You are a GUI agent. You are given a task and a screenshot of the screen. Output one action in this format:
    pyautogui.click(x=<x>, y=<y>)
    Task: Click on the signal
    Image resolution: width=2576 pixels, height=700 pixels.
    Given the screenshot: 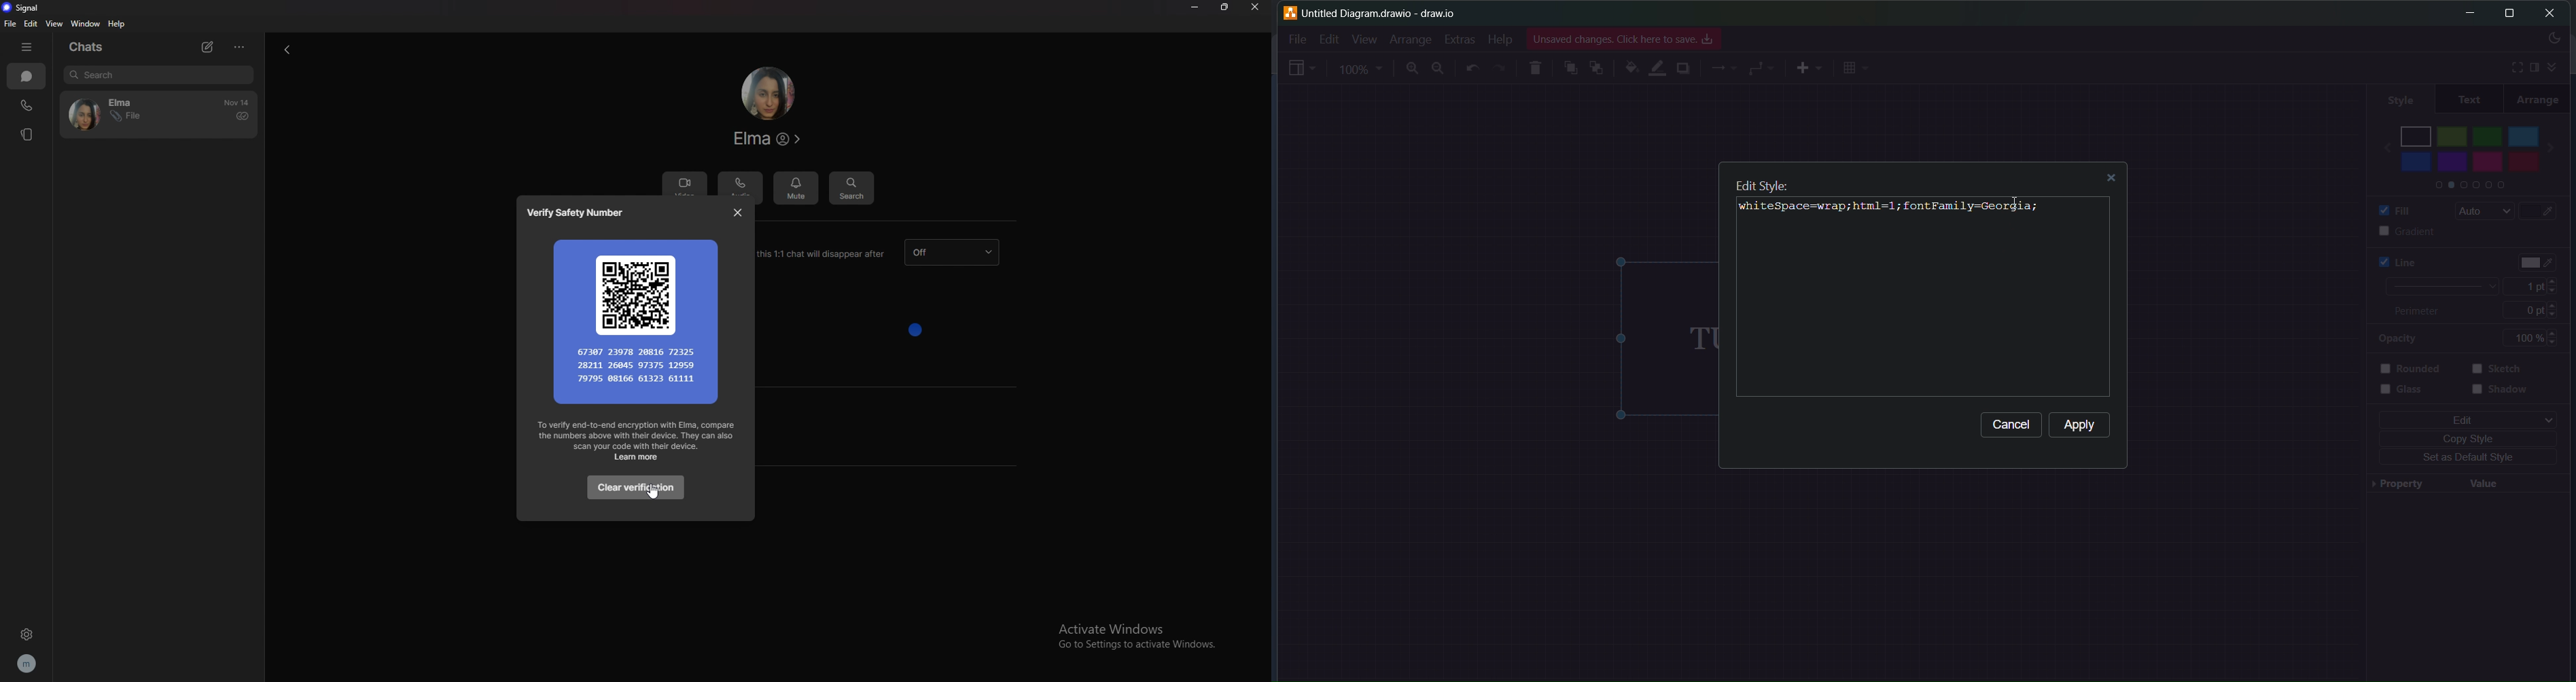 What is the action you would take?
    pyautogui.click(x=25, y=9)
    